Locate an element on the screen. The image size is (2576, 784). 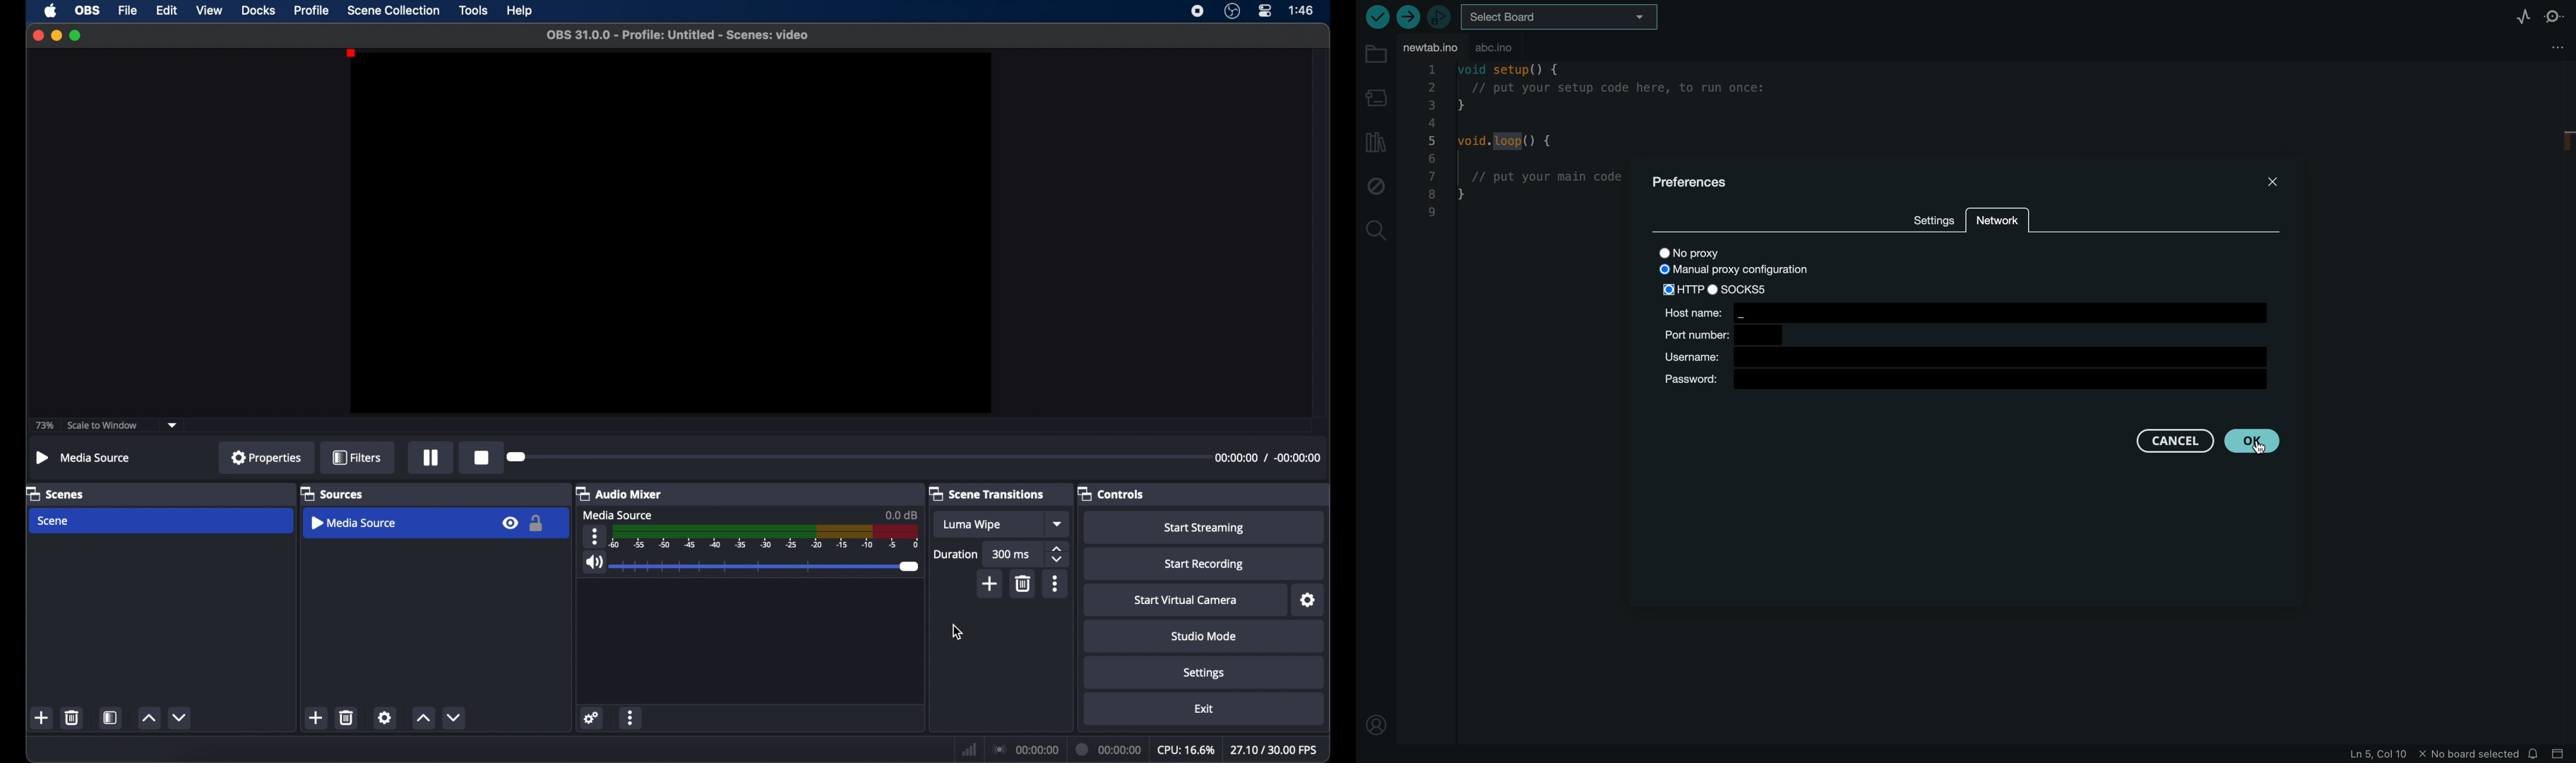
decrement is located at coordinates (454, 717).